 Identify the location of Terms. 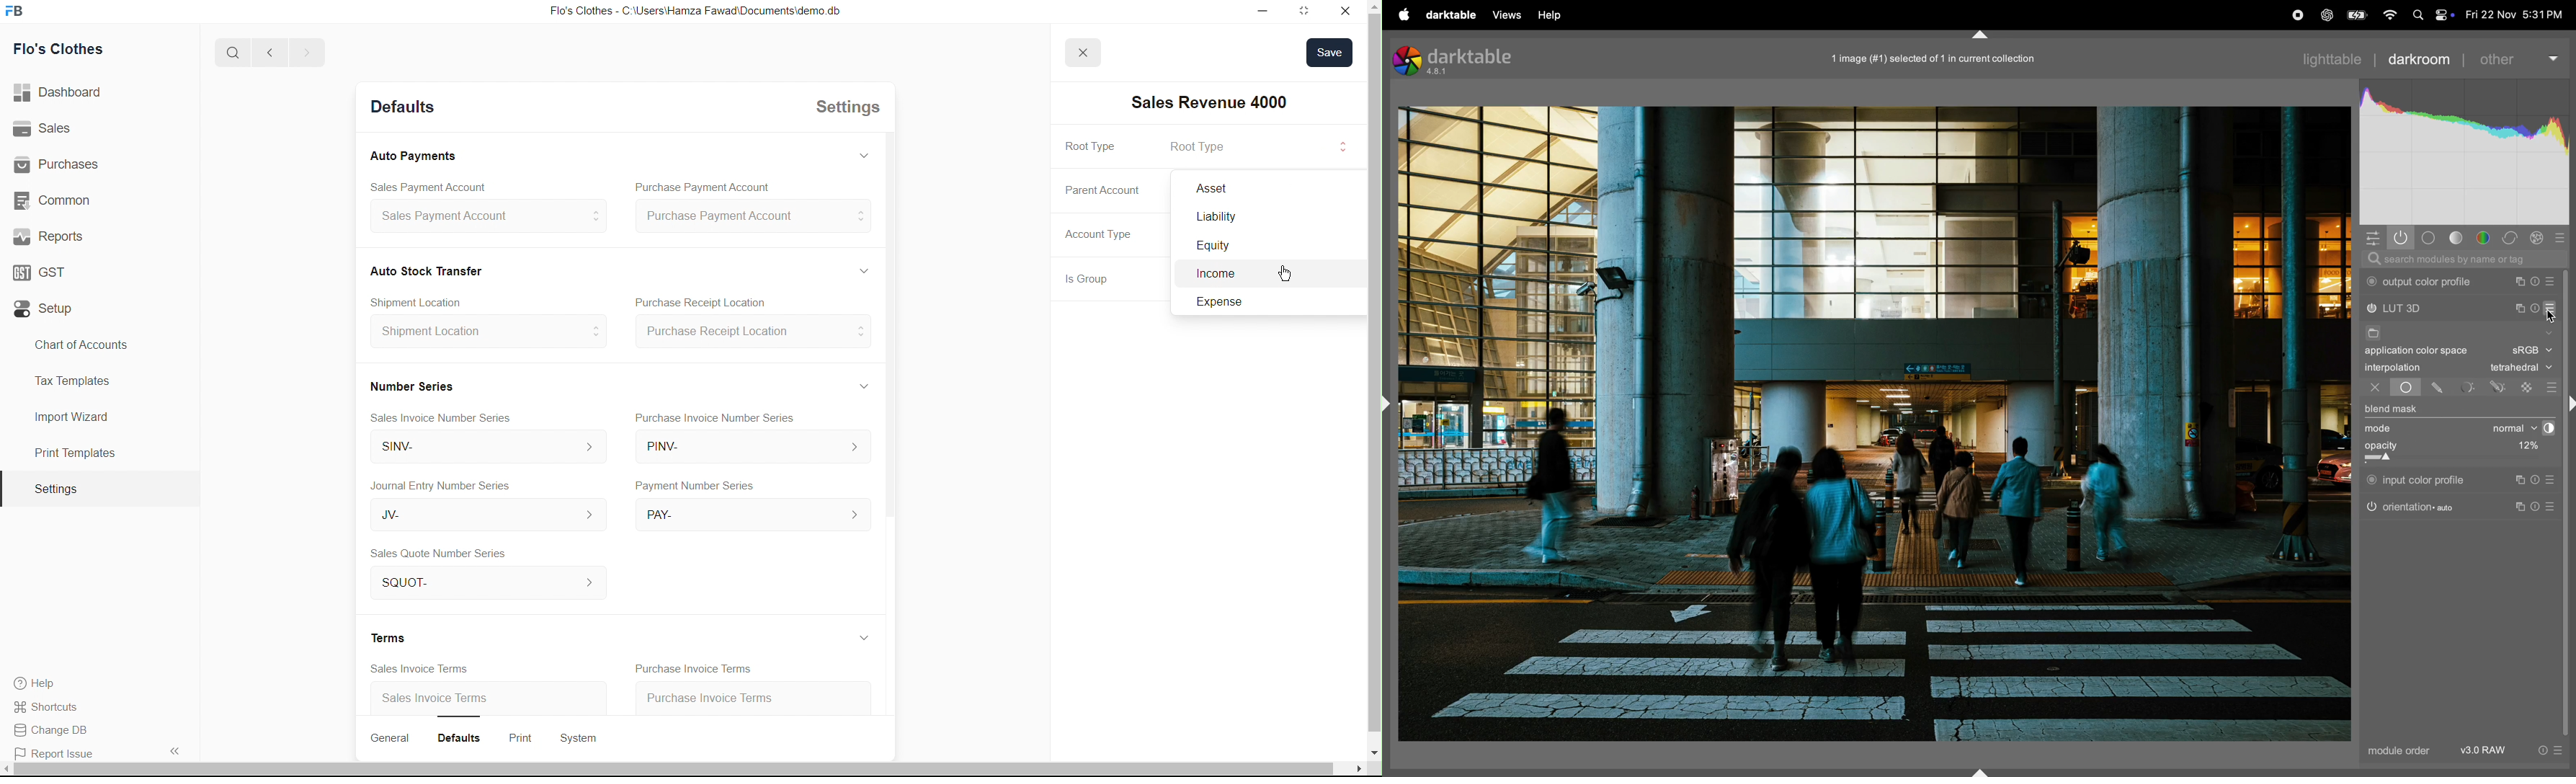
(399, 637).